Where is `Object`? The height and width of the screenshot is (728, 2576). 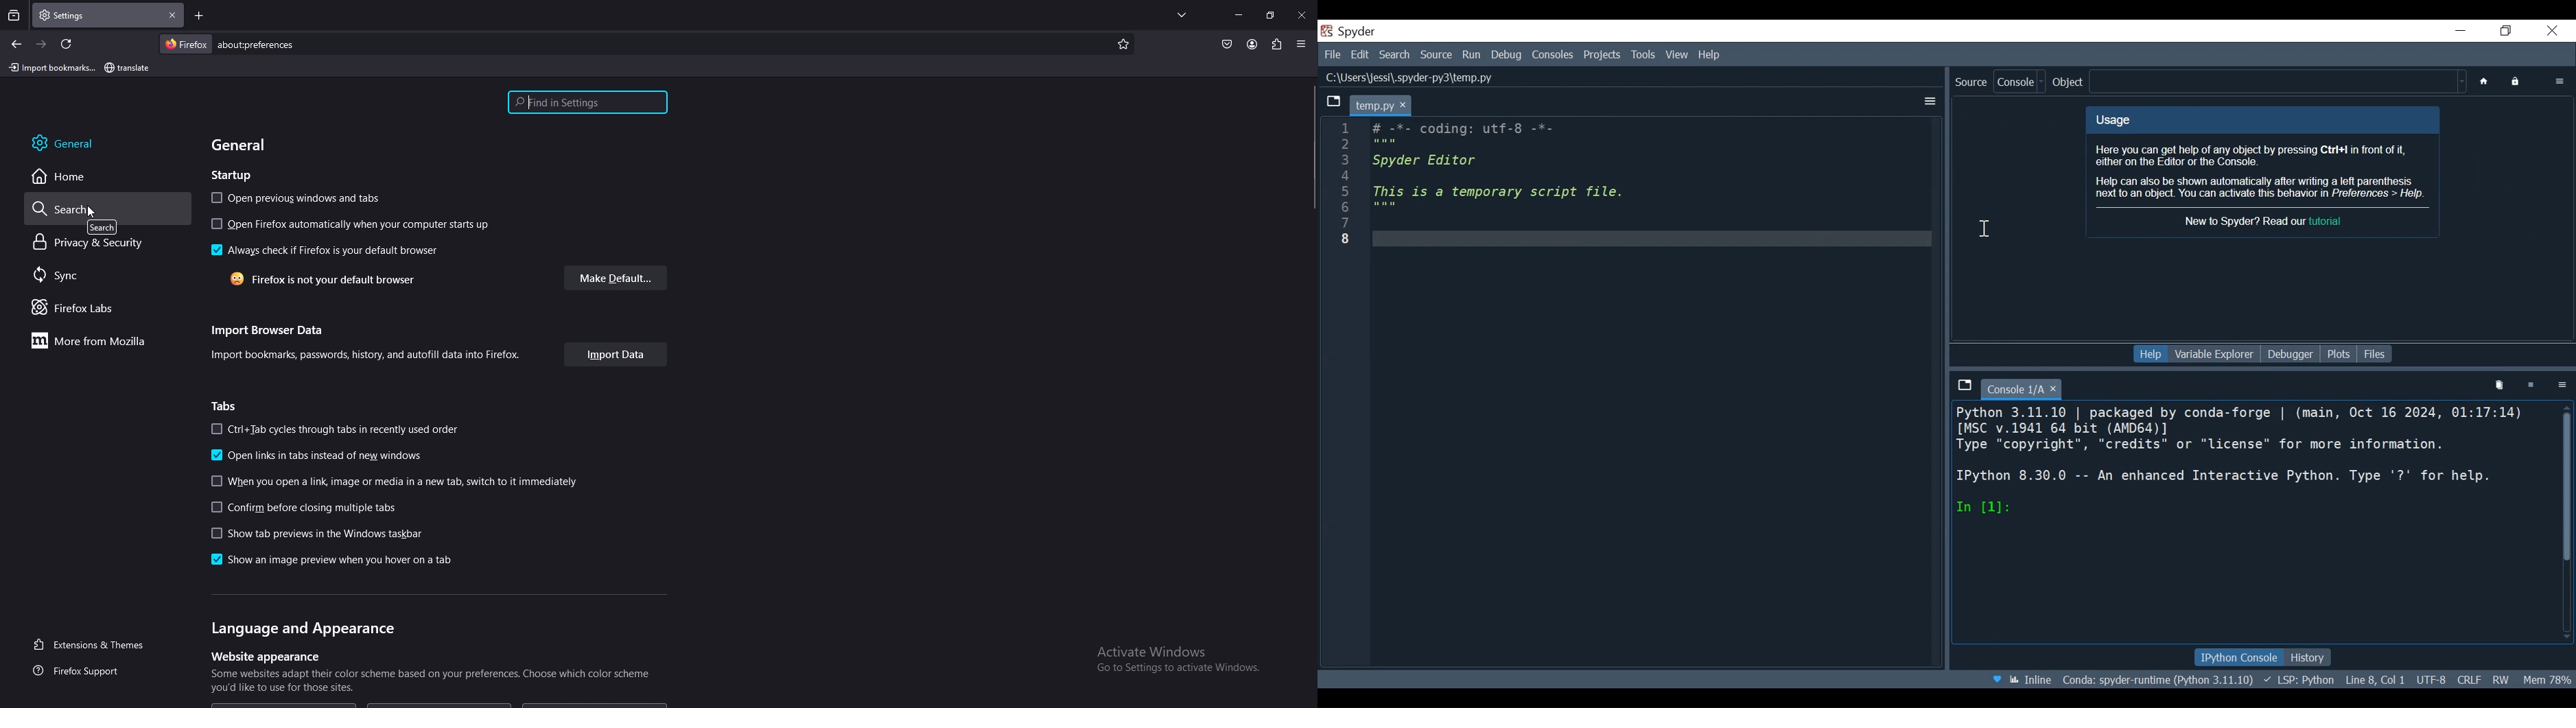 Object is located at coordinates (2067, 82).